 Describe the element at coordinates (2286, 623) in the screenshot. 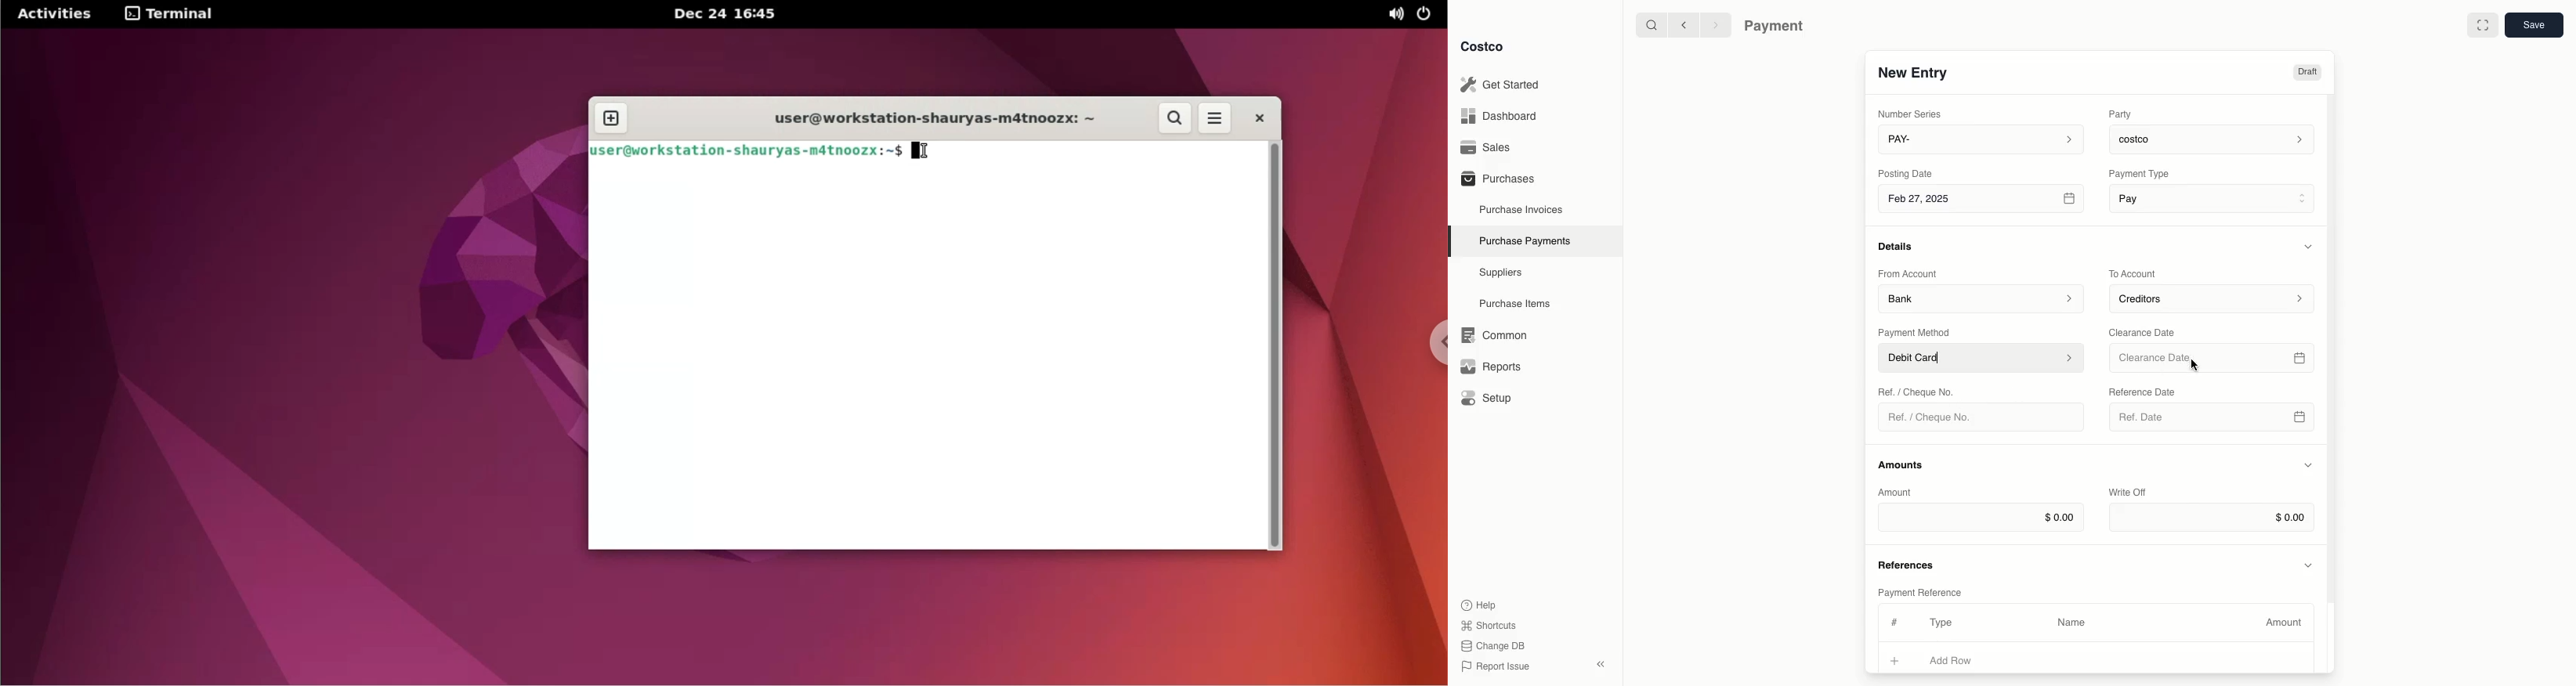

I see `Amount` at that location.